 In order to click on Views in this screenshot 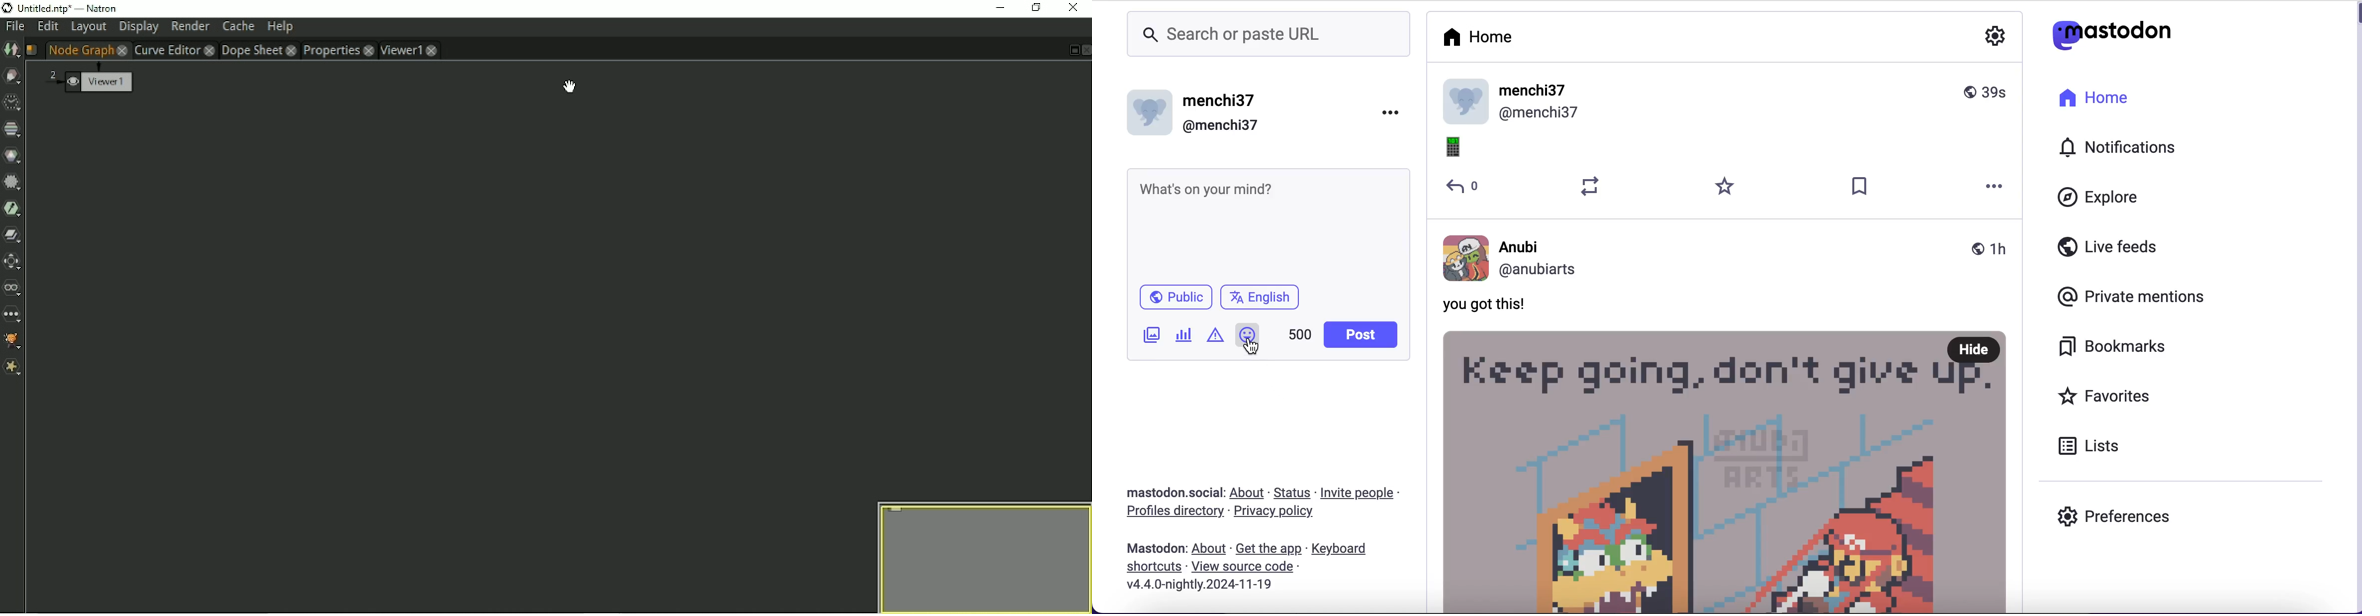, I will do `click(14, 288)`.